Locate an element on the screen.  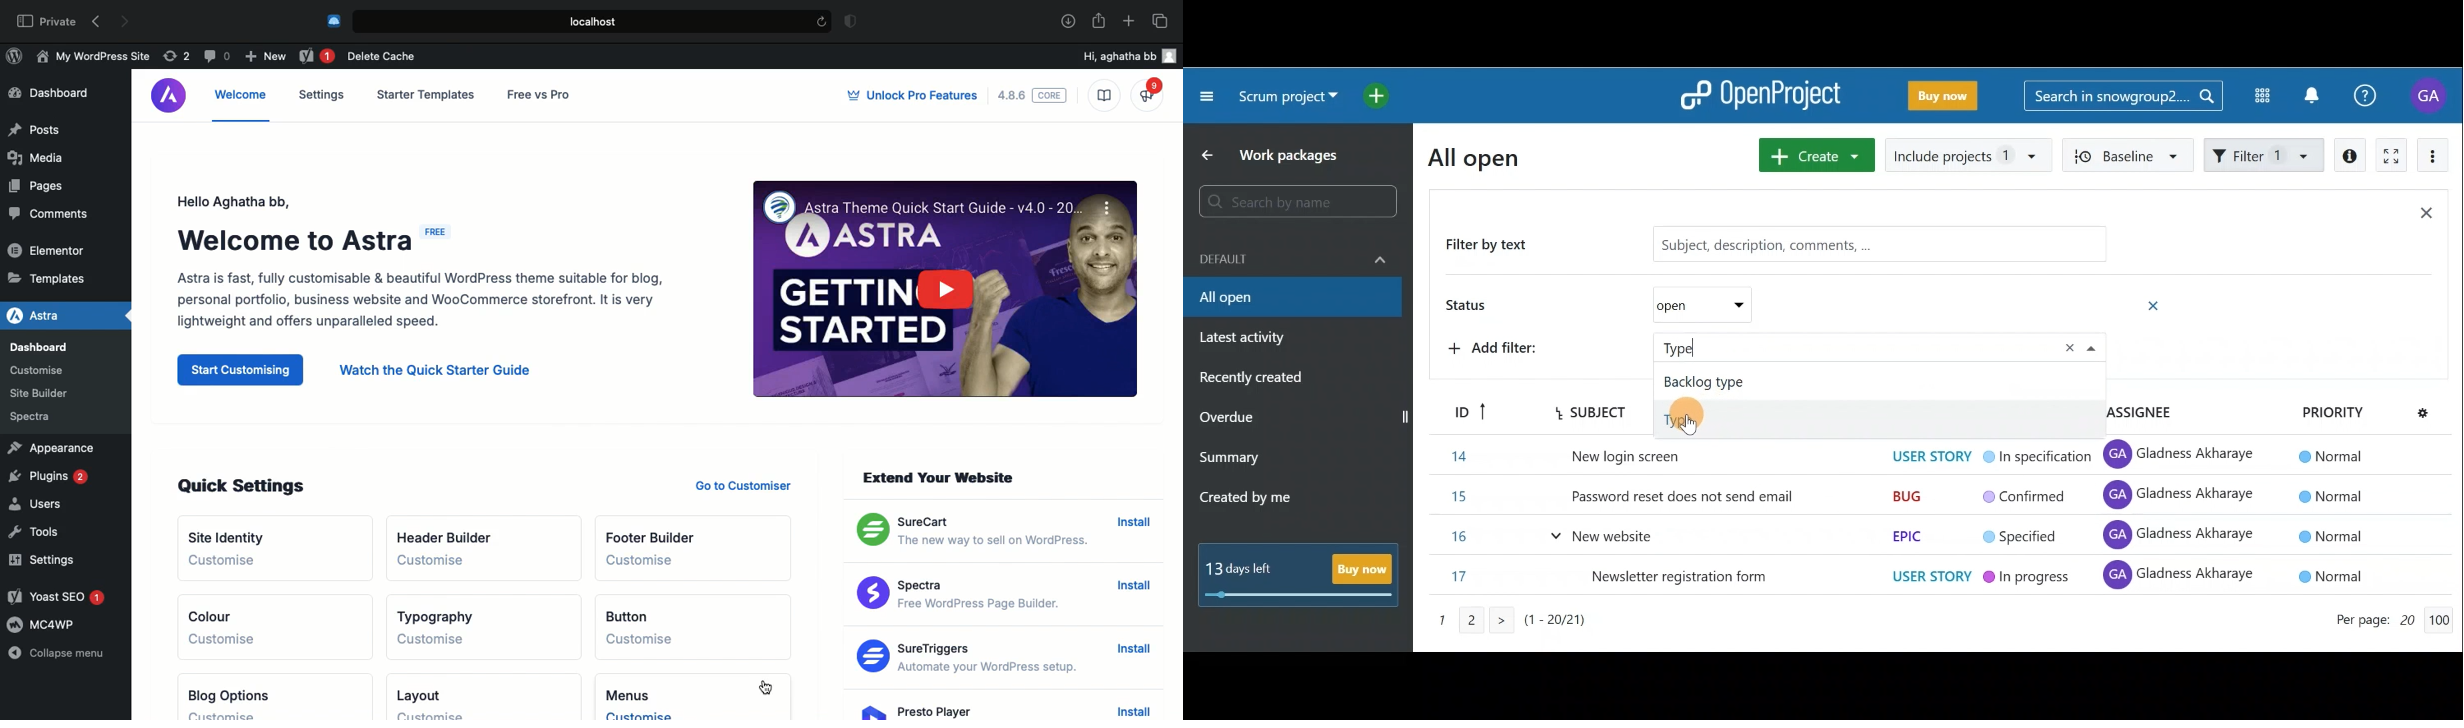
All open is located at coordinates (1486, 156).